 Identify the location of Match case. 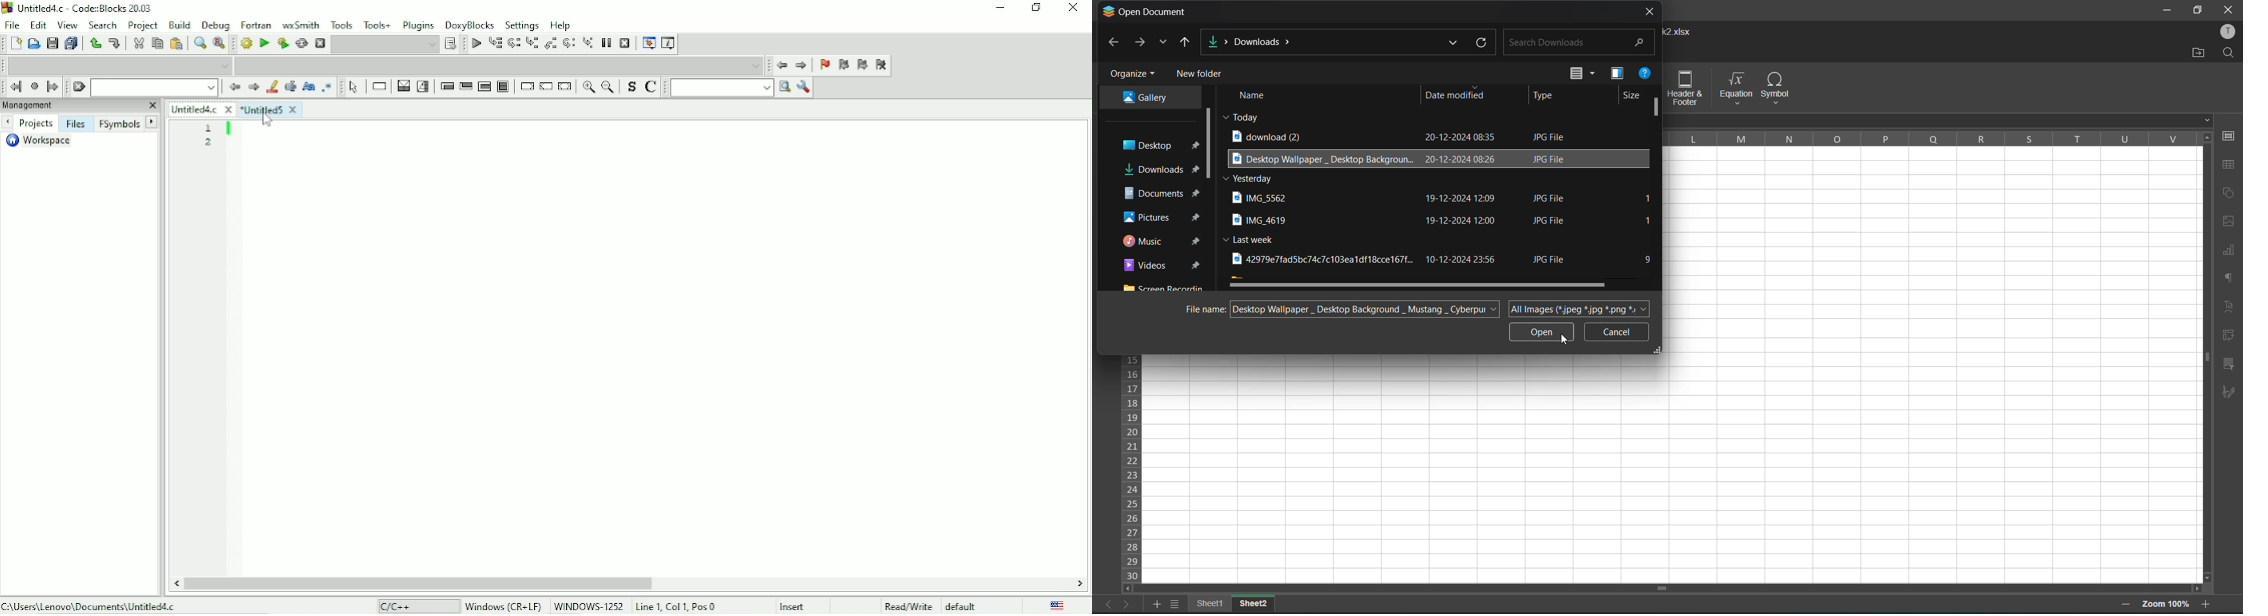
(309, 87).